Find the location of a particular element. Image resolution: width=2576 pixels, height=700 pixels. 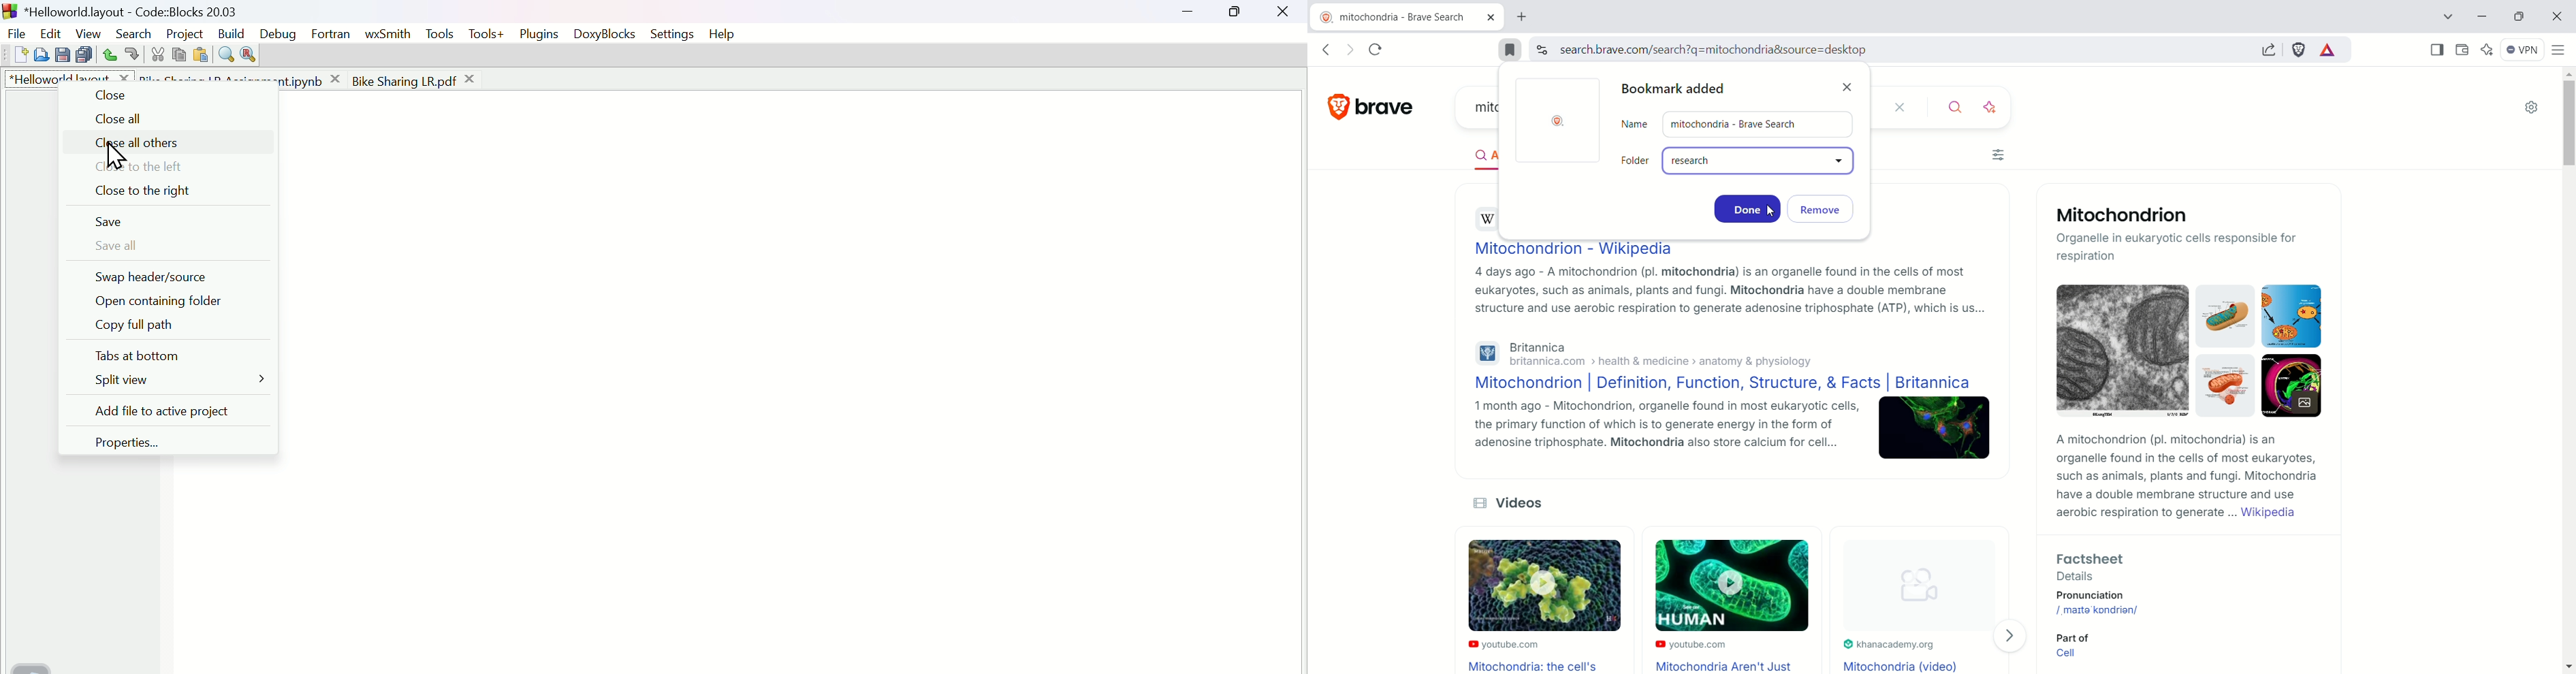

wallet is located at coordinates (2463, 50).